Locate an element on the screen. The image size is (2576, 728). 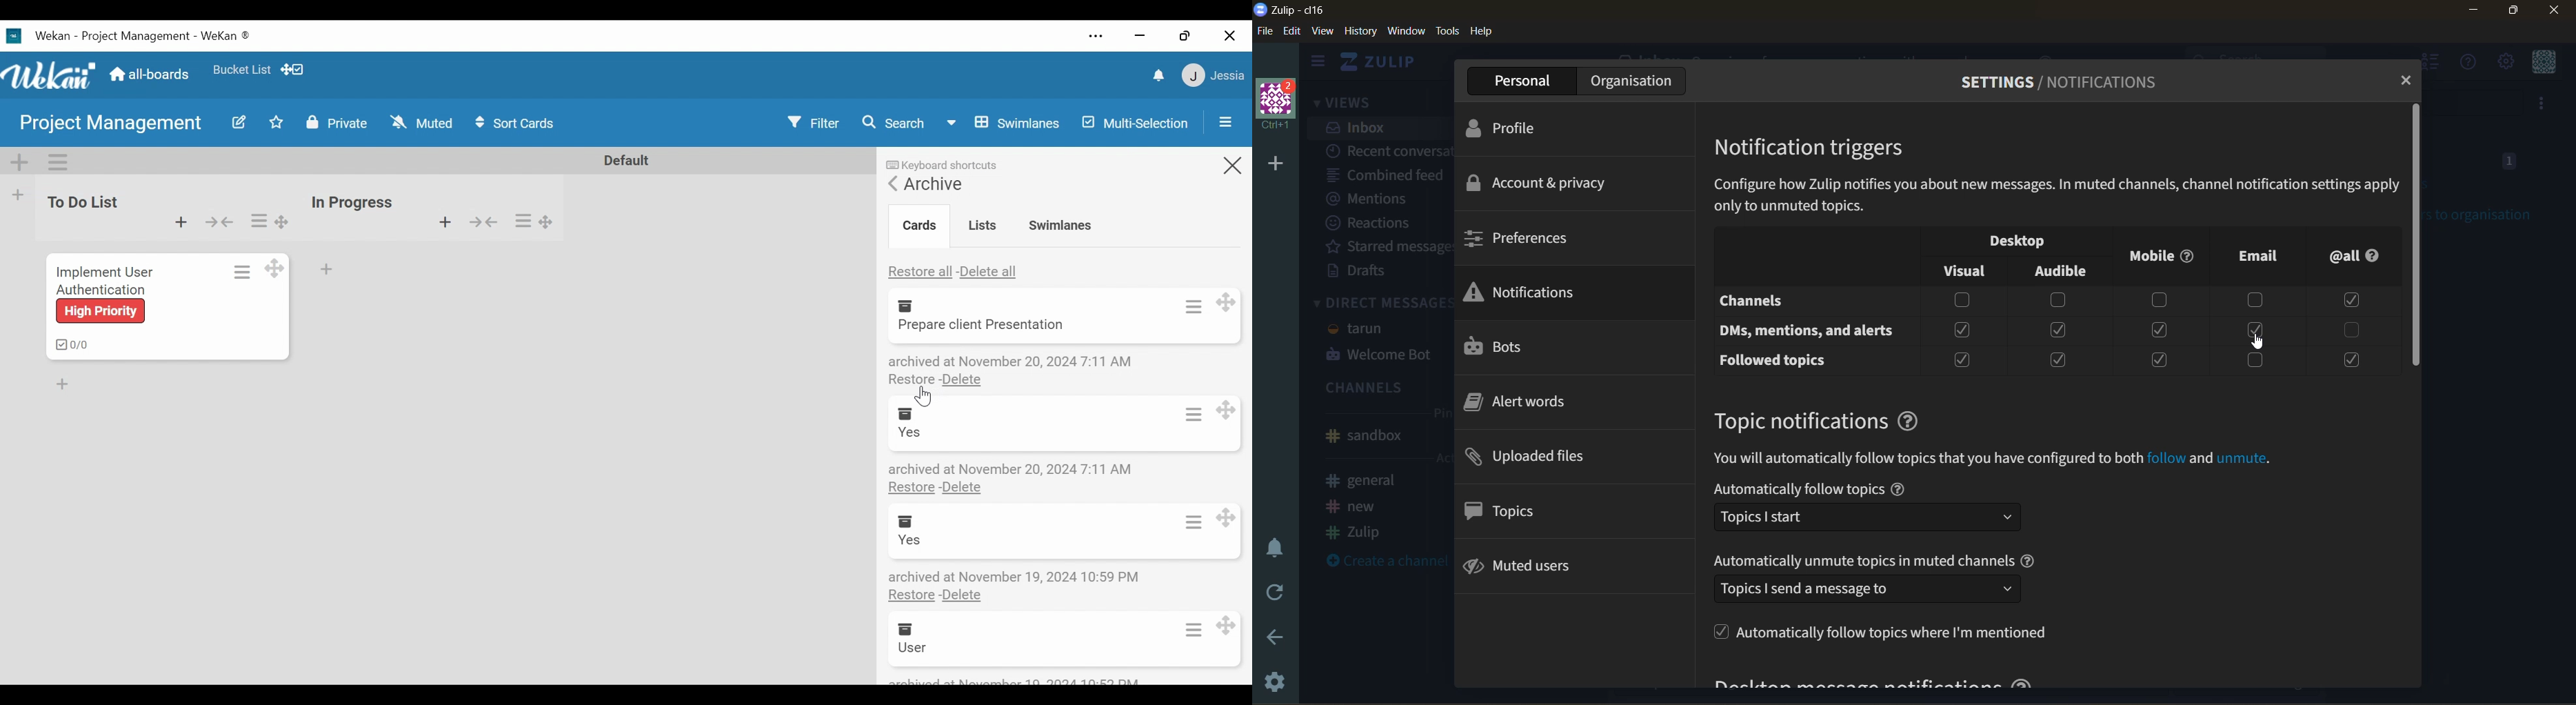
app name and organisation name is located at coordinates (1297, 10).